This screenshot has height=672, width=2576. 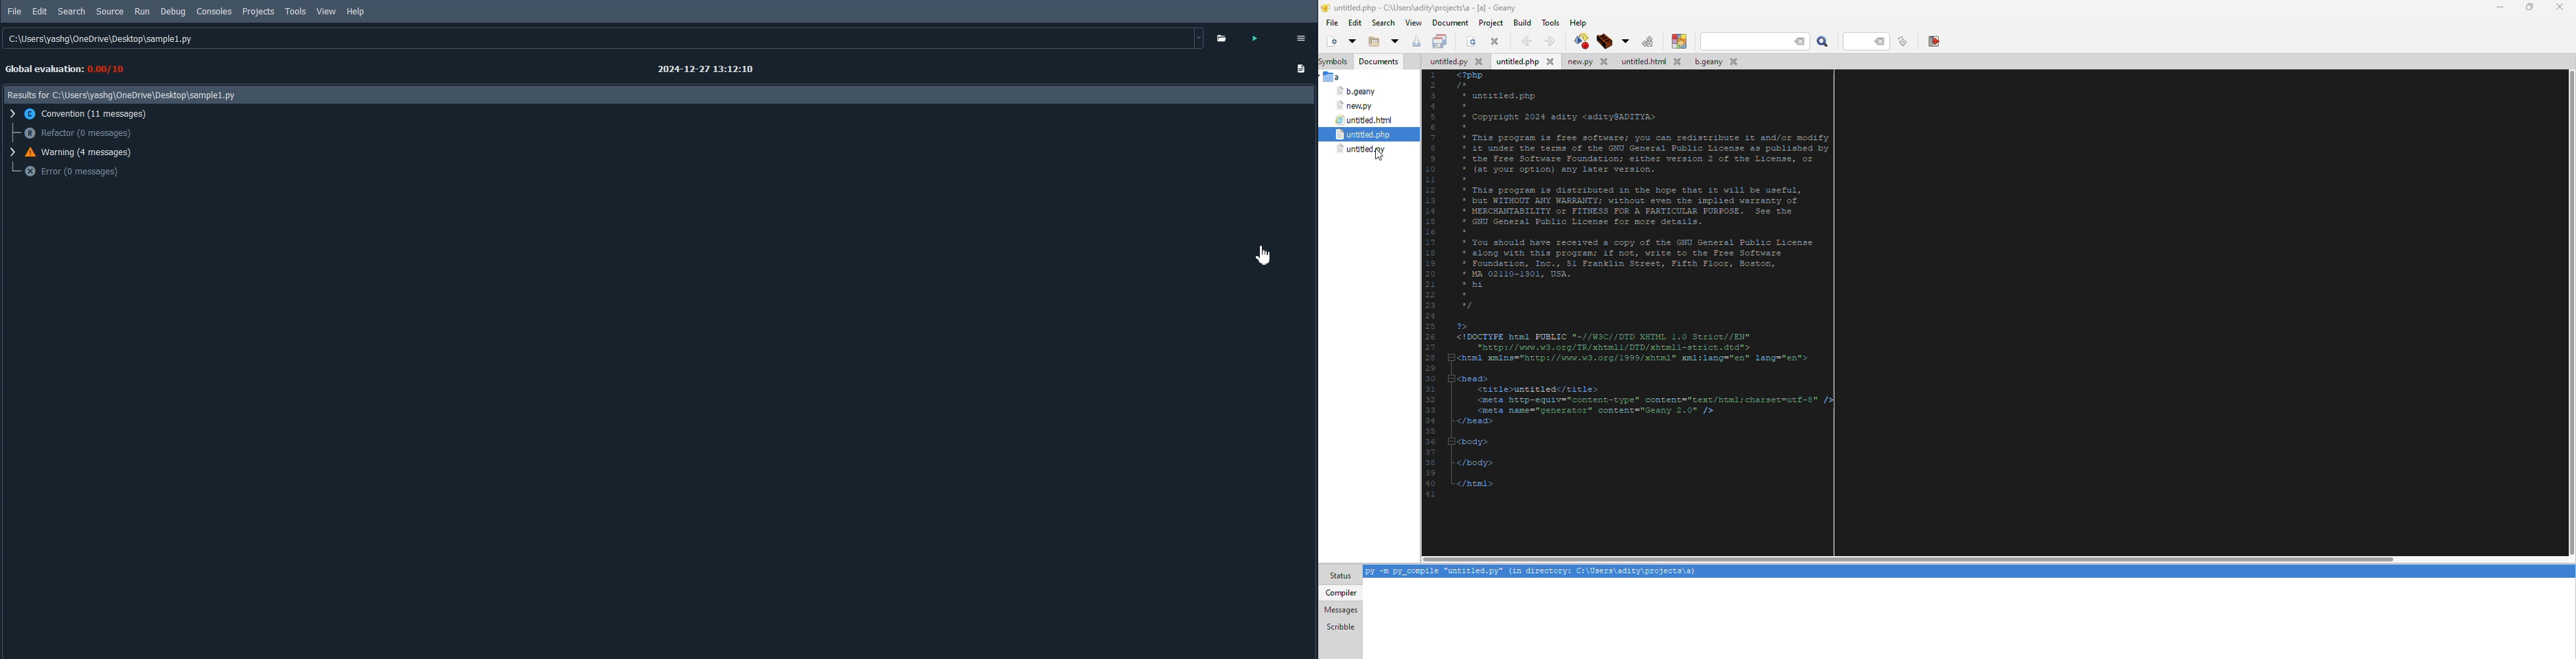 What do you see at coordinates (111, 12) in the screenshot?
I see `Source` at bounding box center [111, 12].